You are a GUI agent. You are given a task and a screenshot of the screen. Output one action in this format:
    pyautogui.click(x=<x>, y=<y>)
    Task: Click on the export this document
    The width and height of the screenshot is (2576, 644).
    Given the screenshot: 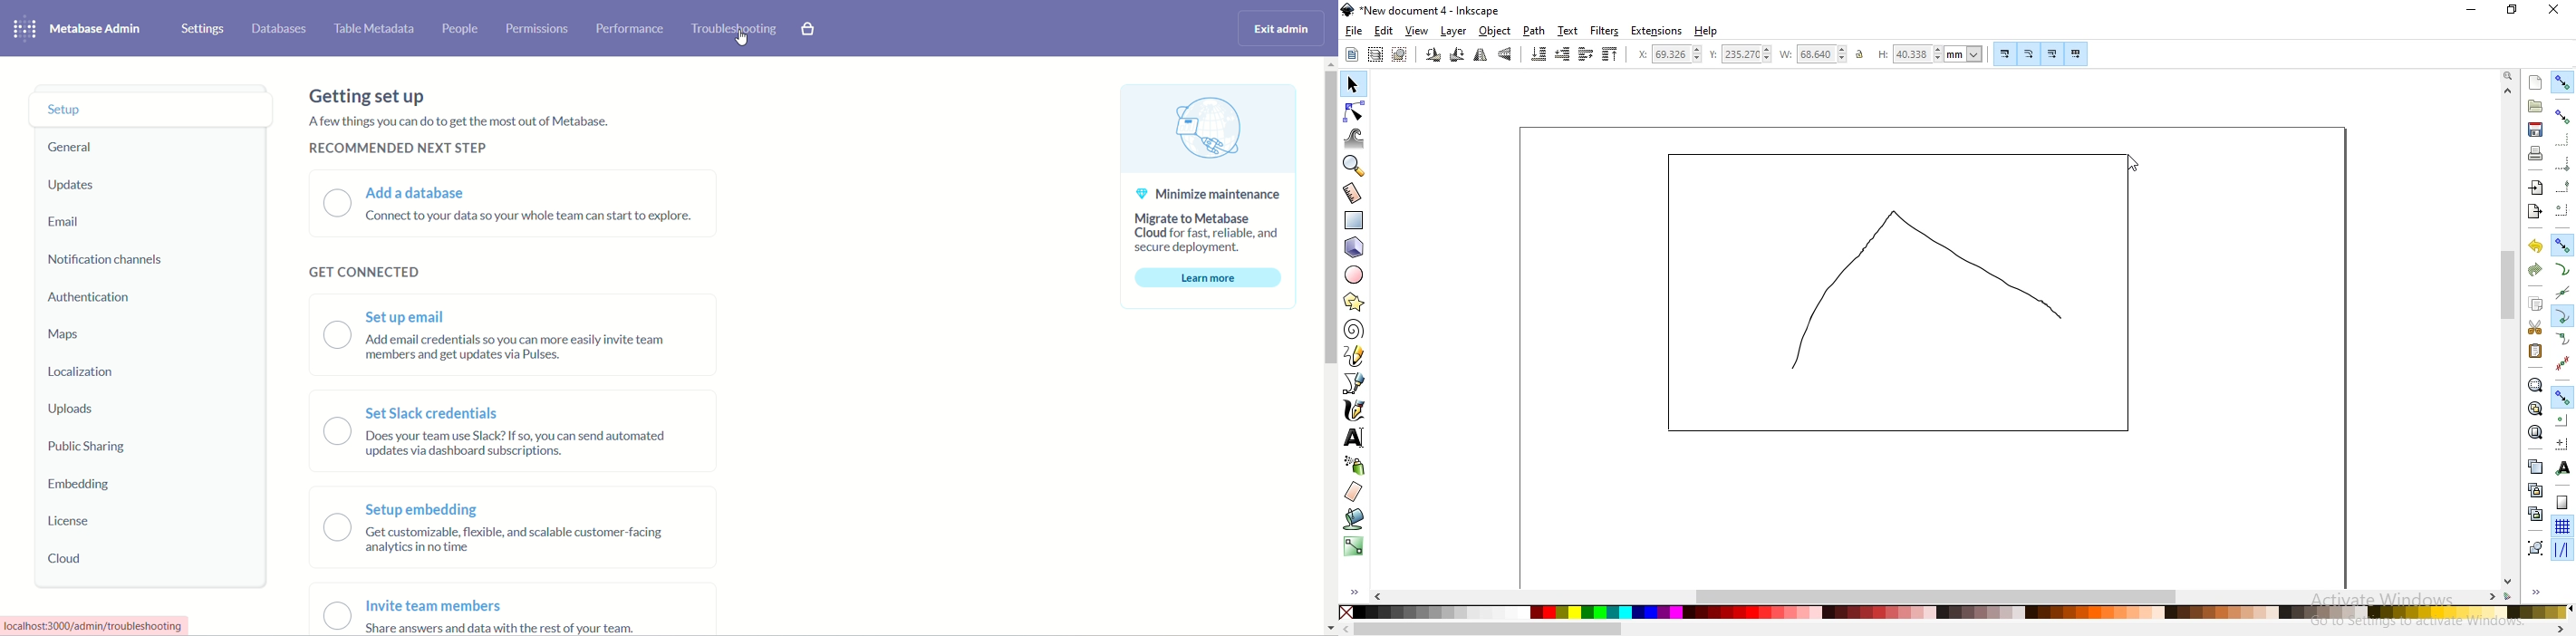 What is the action you would take?
    pyautogui.click(x=2533, y=212)
    